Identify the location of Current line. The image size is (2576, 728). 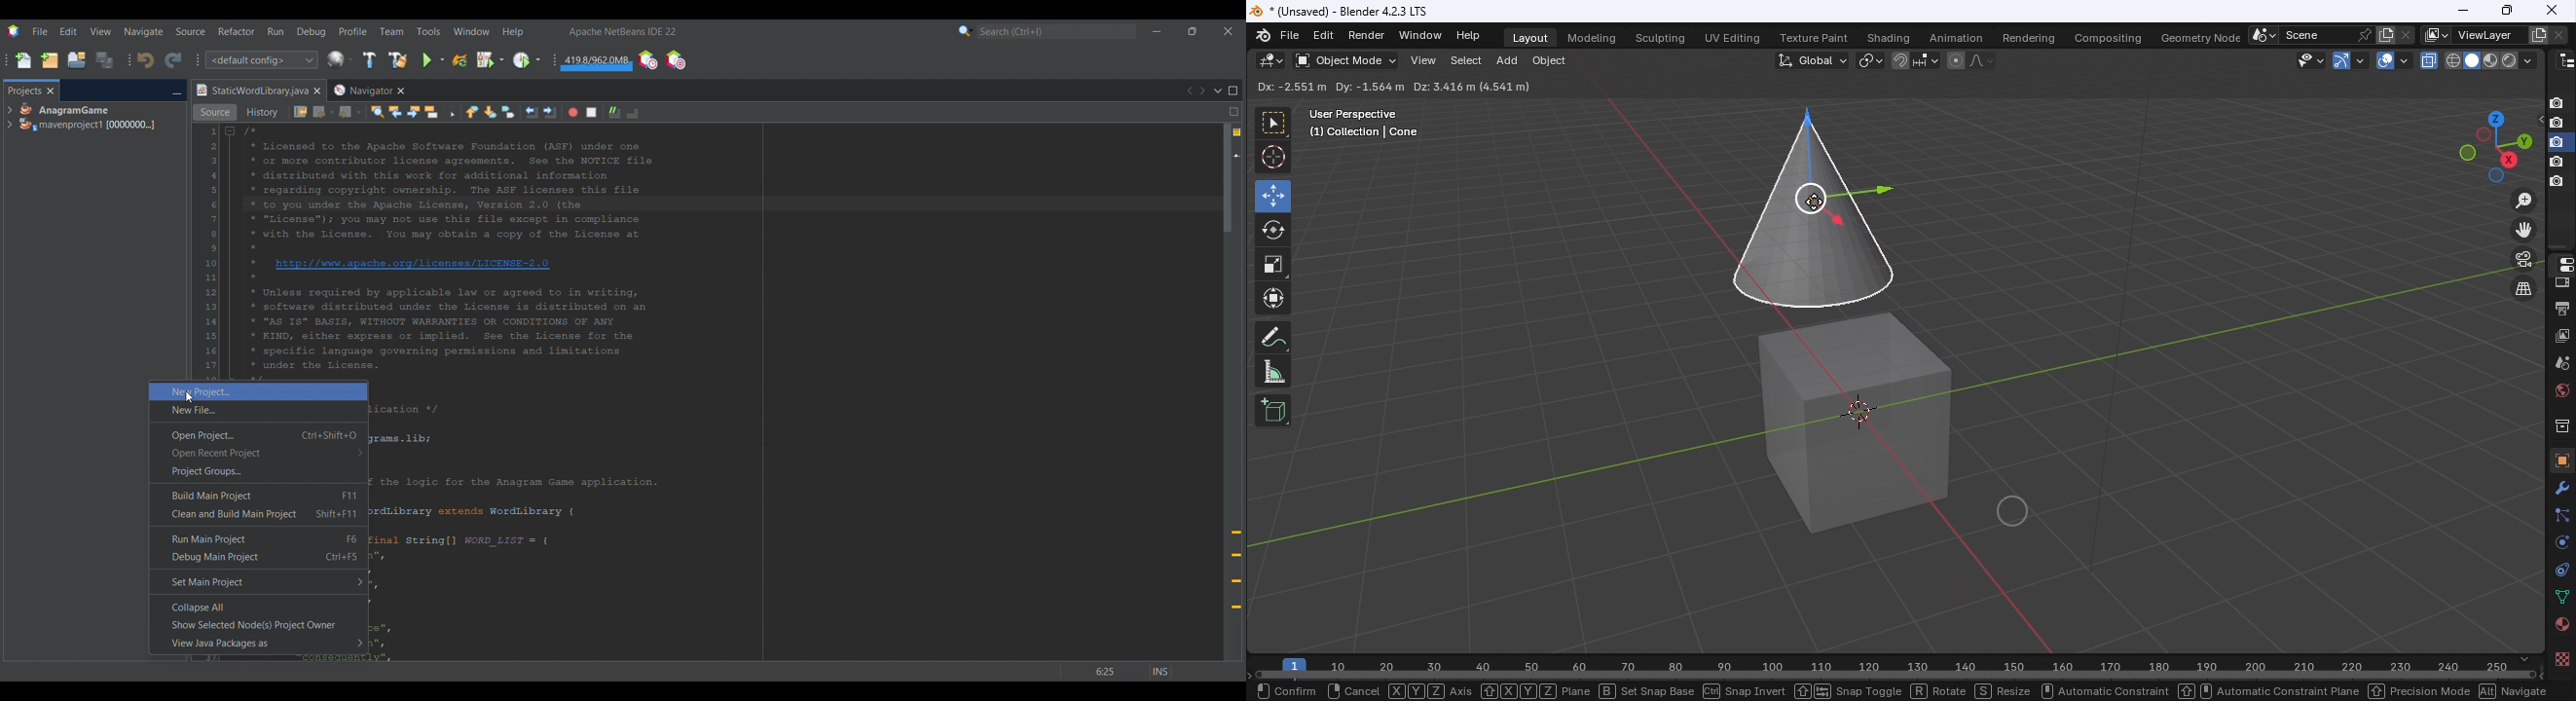
(1236, 156).